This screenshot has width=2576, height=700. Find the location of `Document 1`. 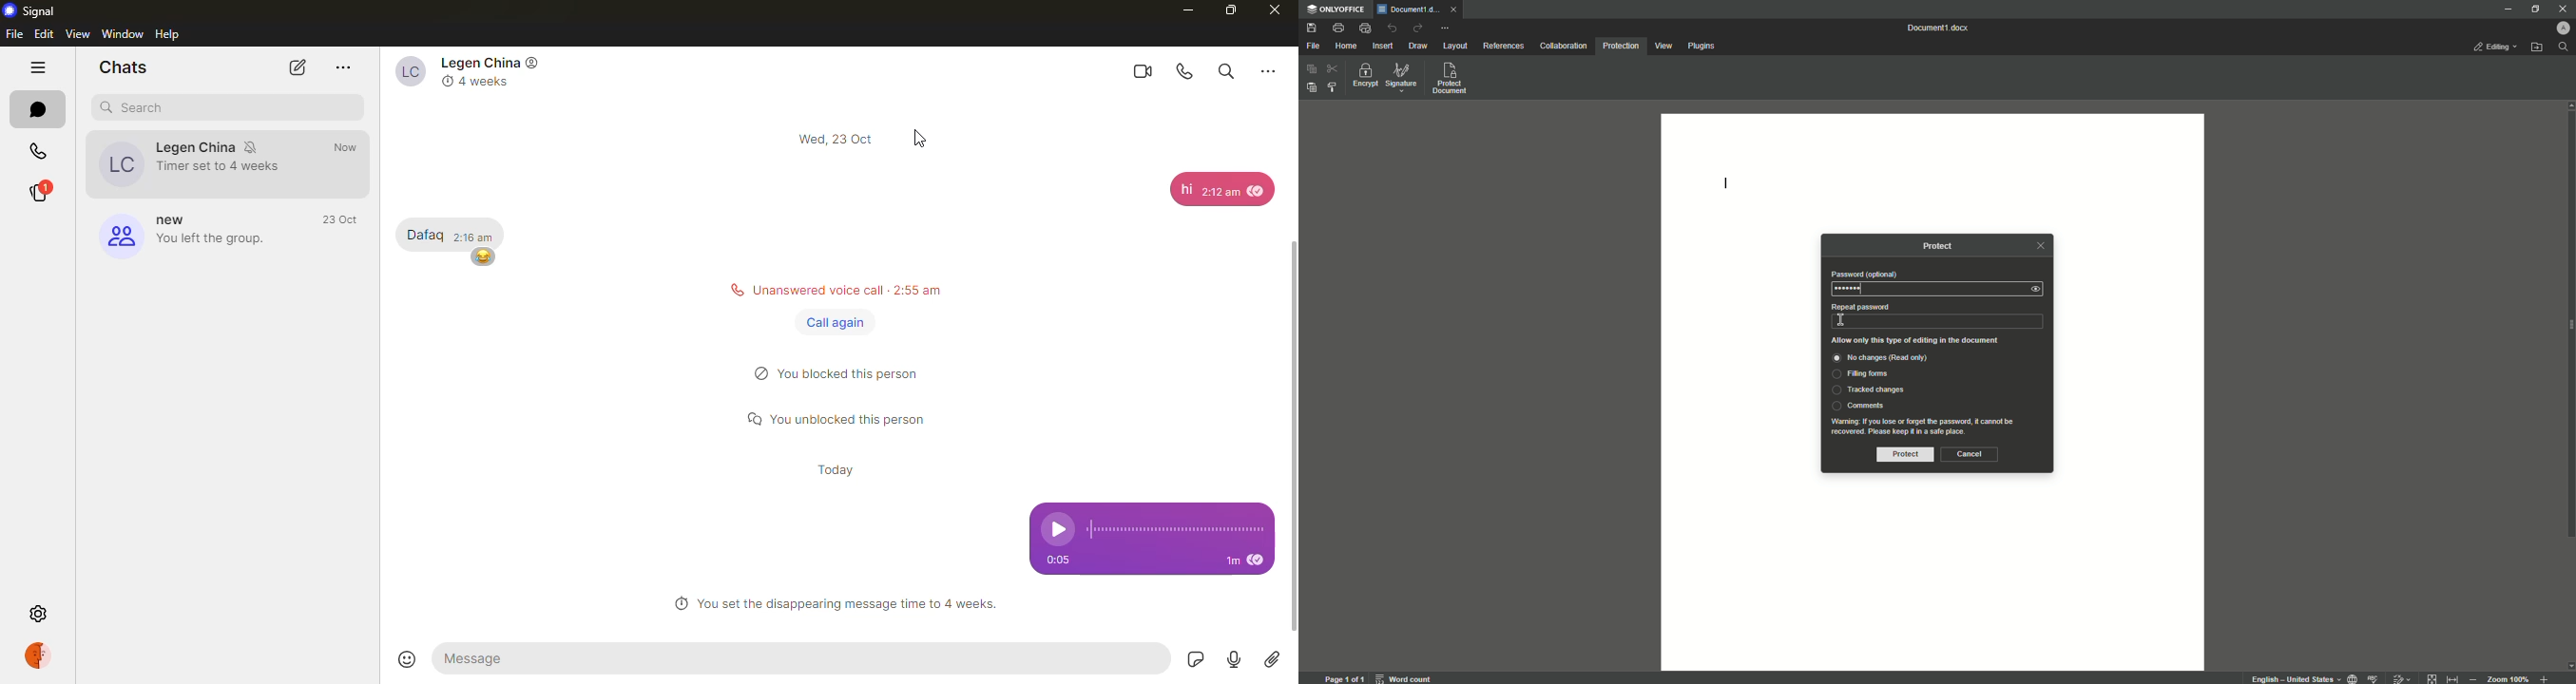

Document 1 is located at coordinates (1941, 28).